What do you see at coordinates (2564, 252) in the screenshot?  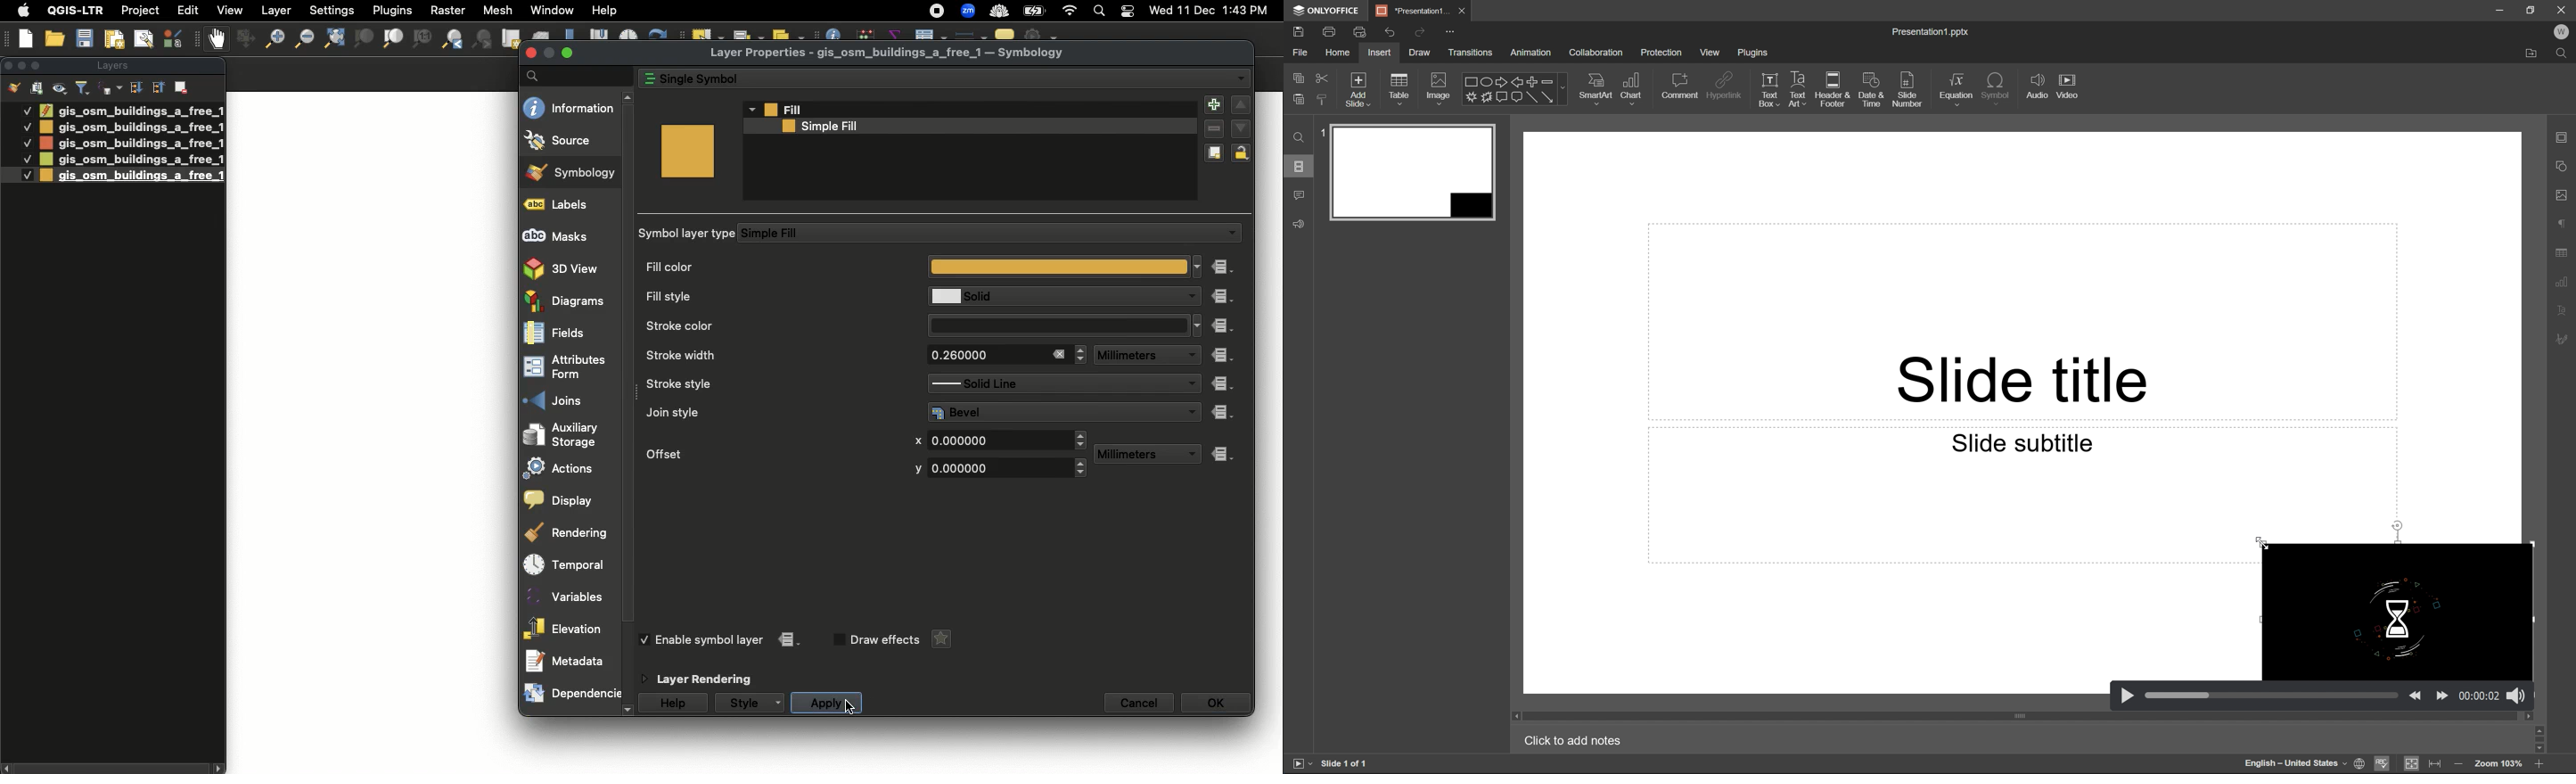 I see `table settings` at bounding box center [2564, 252].